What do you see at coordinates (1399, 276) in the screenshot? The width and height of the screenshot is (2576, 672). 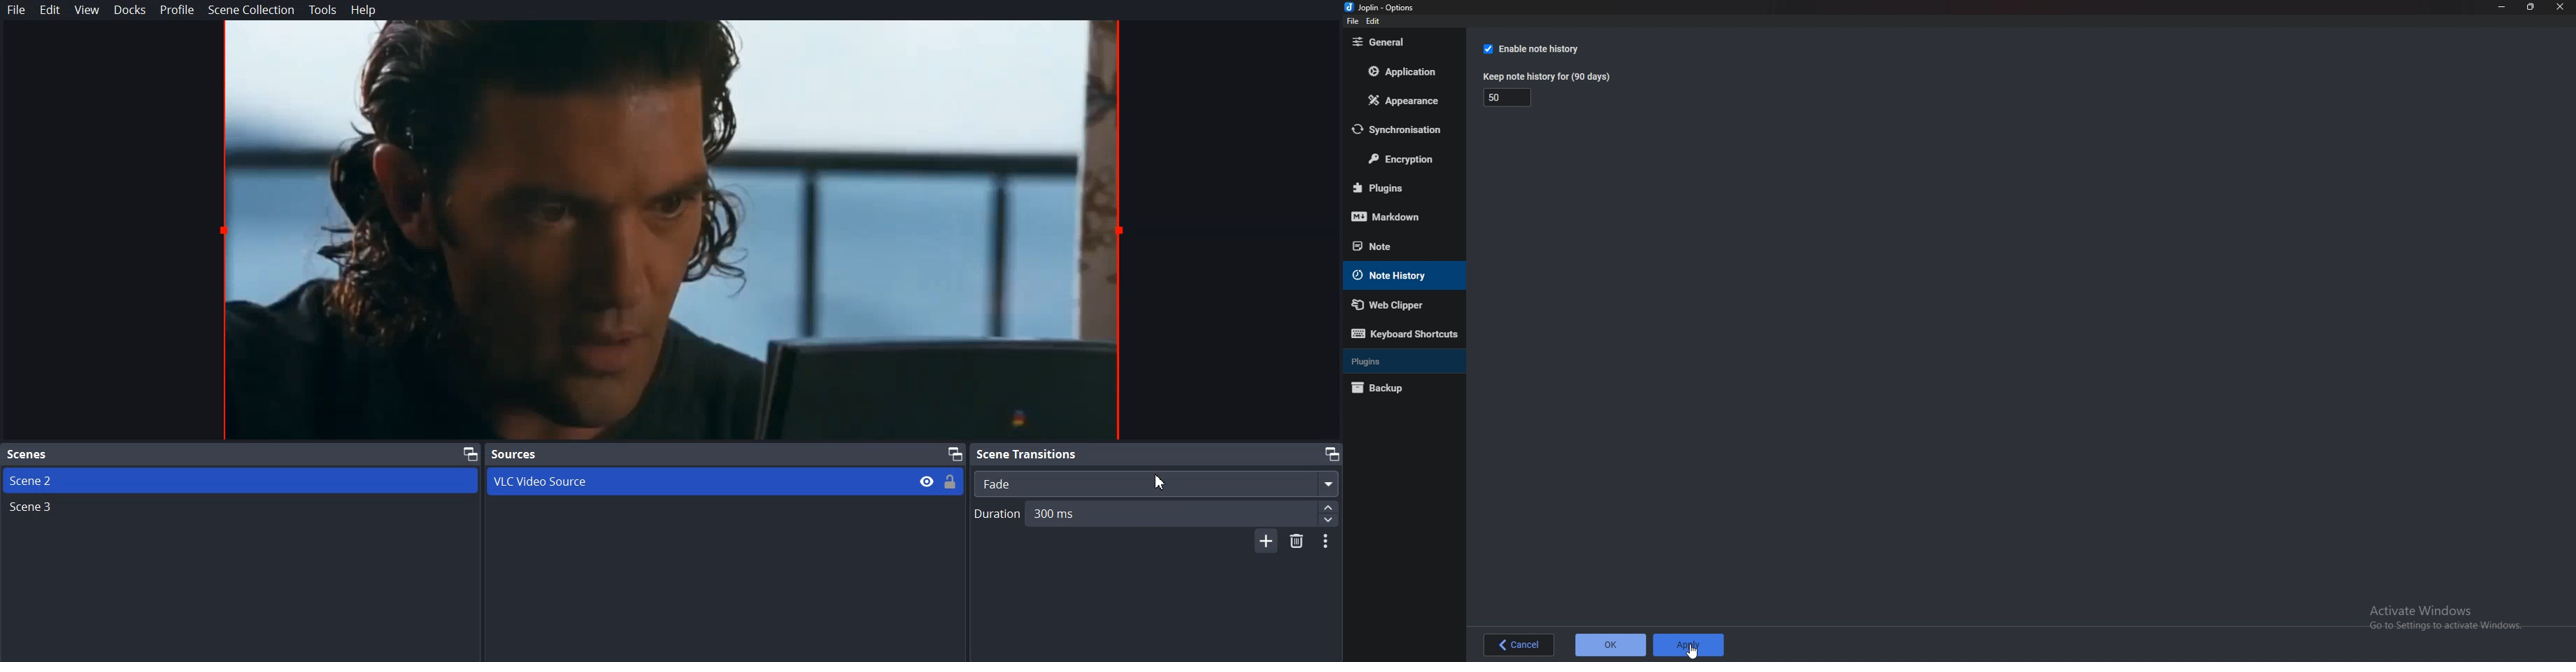 I see `Note history` at bounding box center [1399, 276].